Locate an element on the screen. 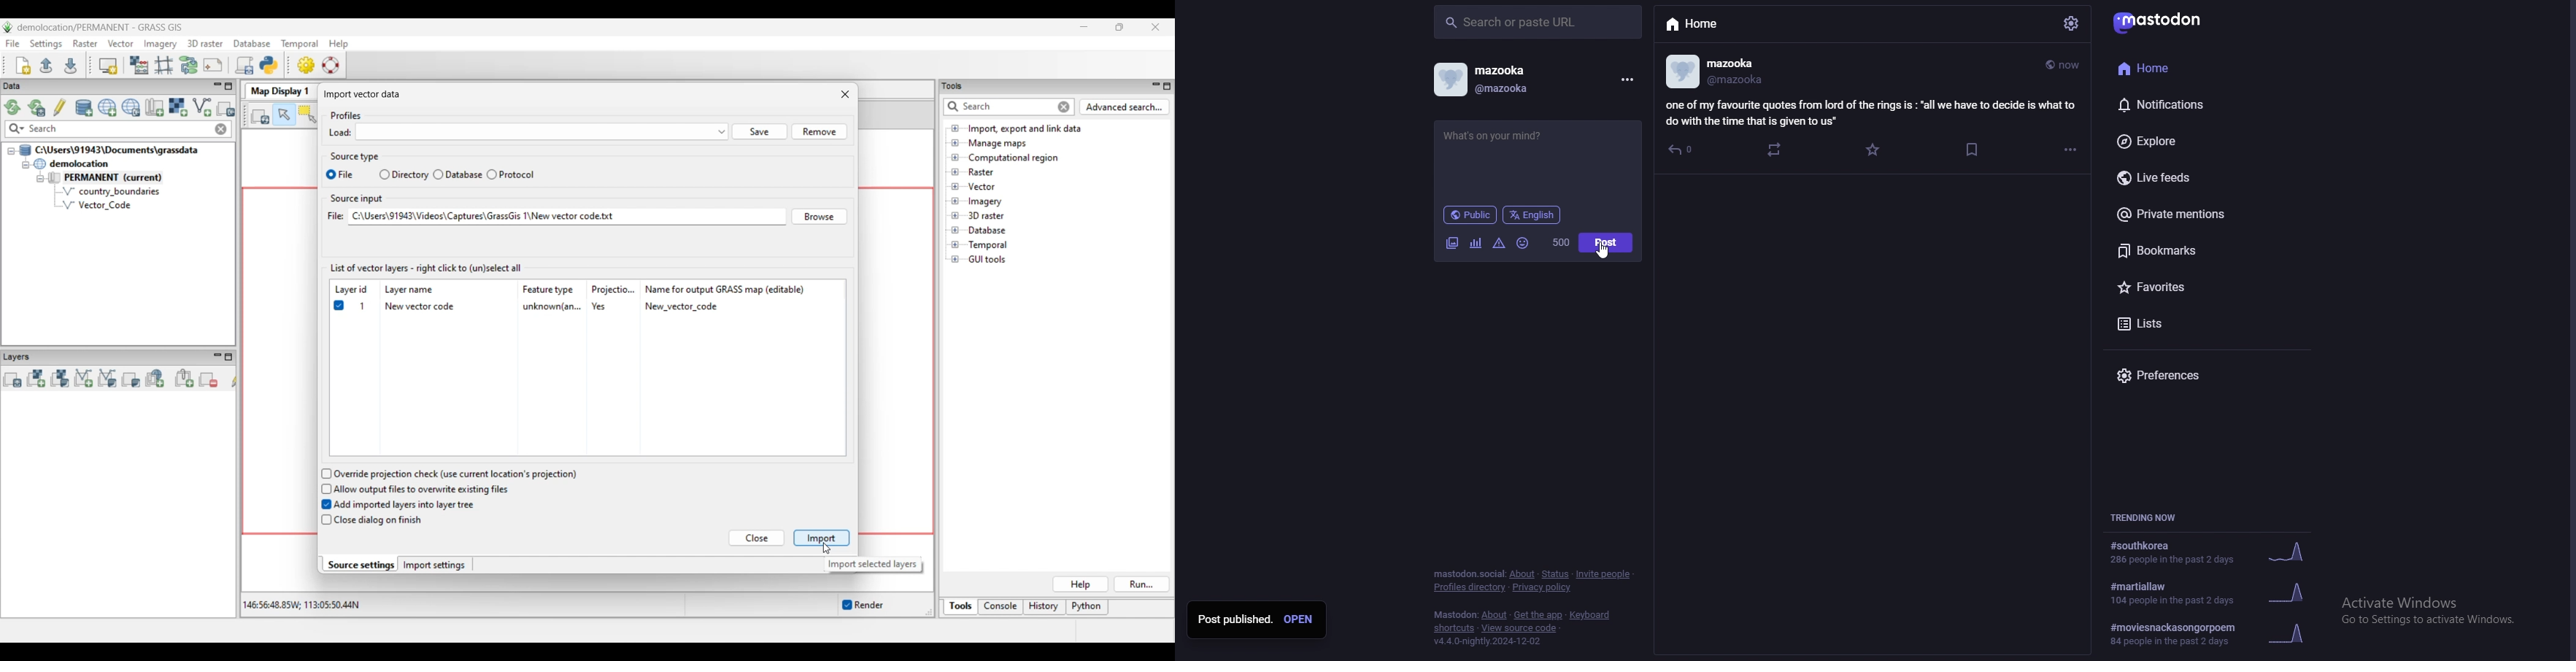  notifications is located at coordinates (2189, 102).